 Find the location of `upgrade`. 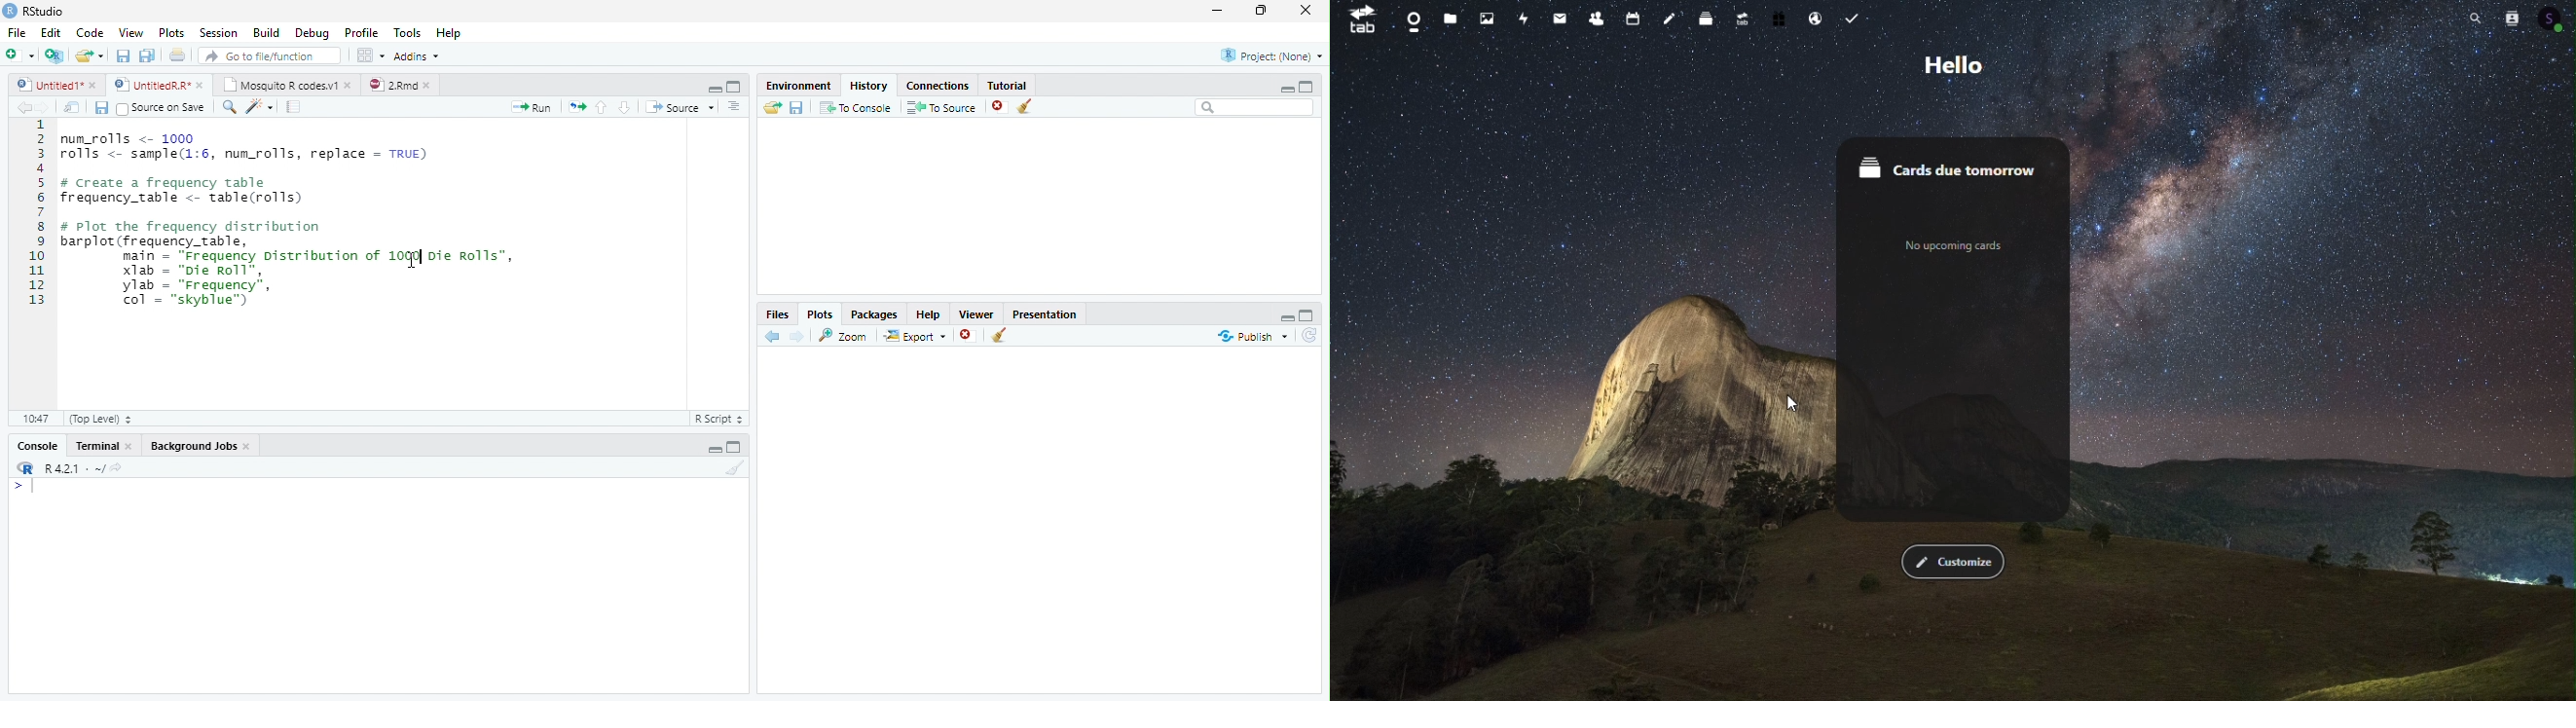

upgrade is located at coordinates (1739, 17).